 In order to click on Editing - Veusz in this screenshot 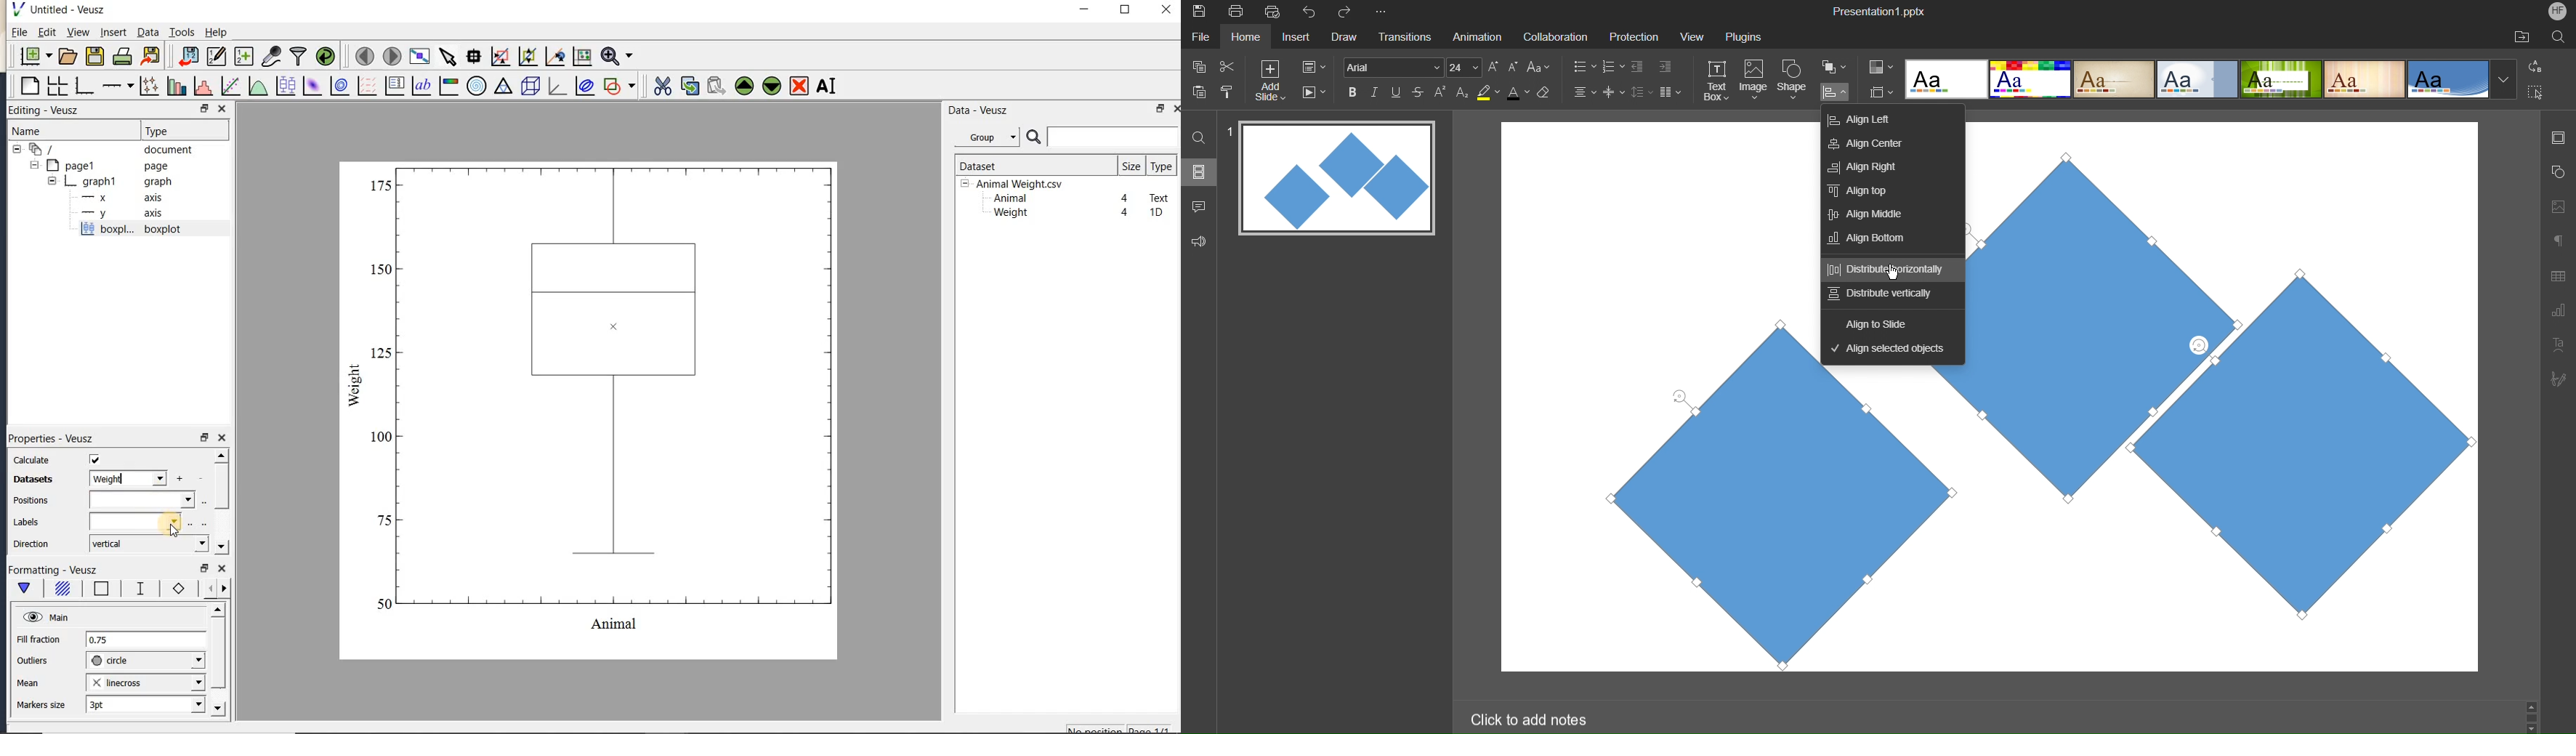, I will do `click(51, 110)`.